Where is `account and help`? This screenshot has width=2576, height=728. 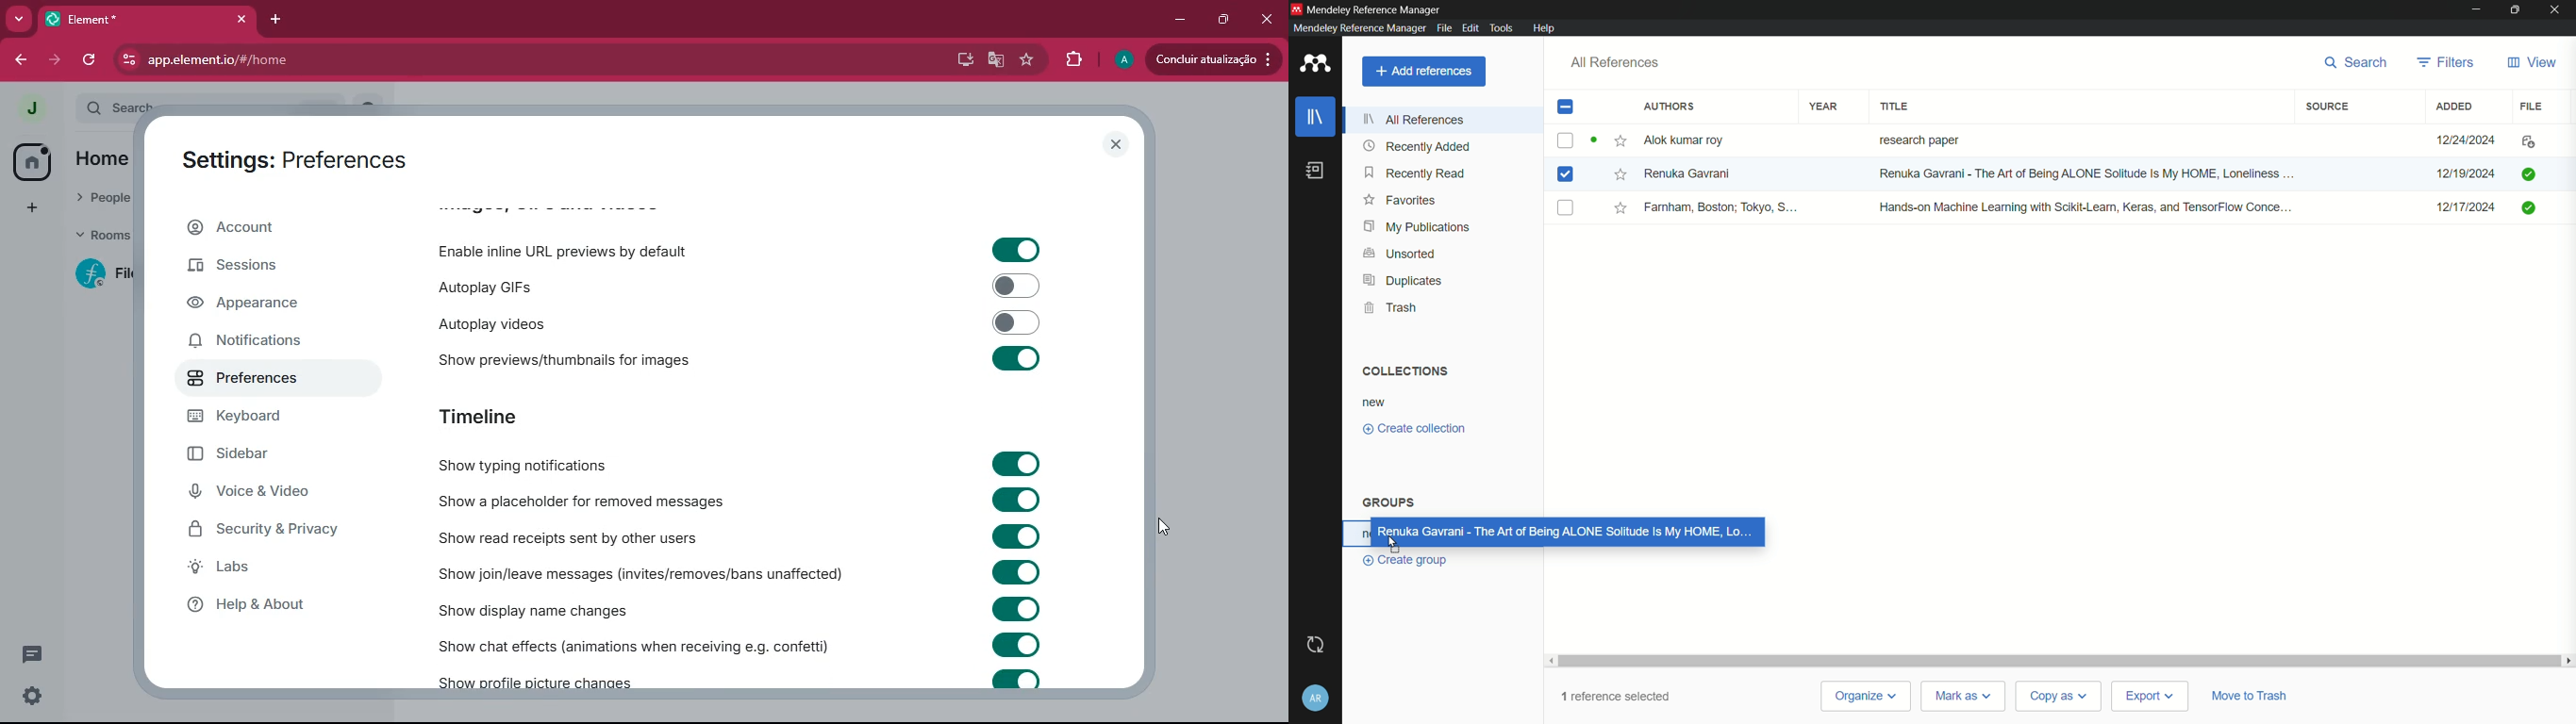
account and help is located at coordinates (1315, 699).